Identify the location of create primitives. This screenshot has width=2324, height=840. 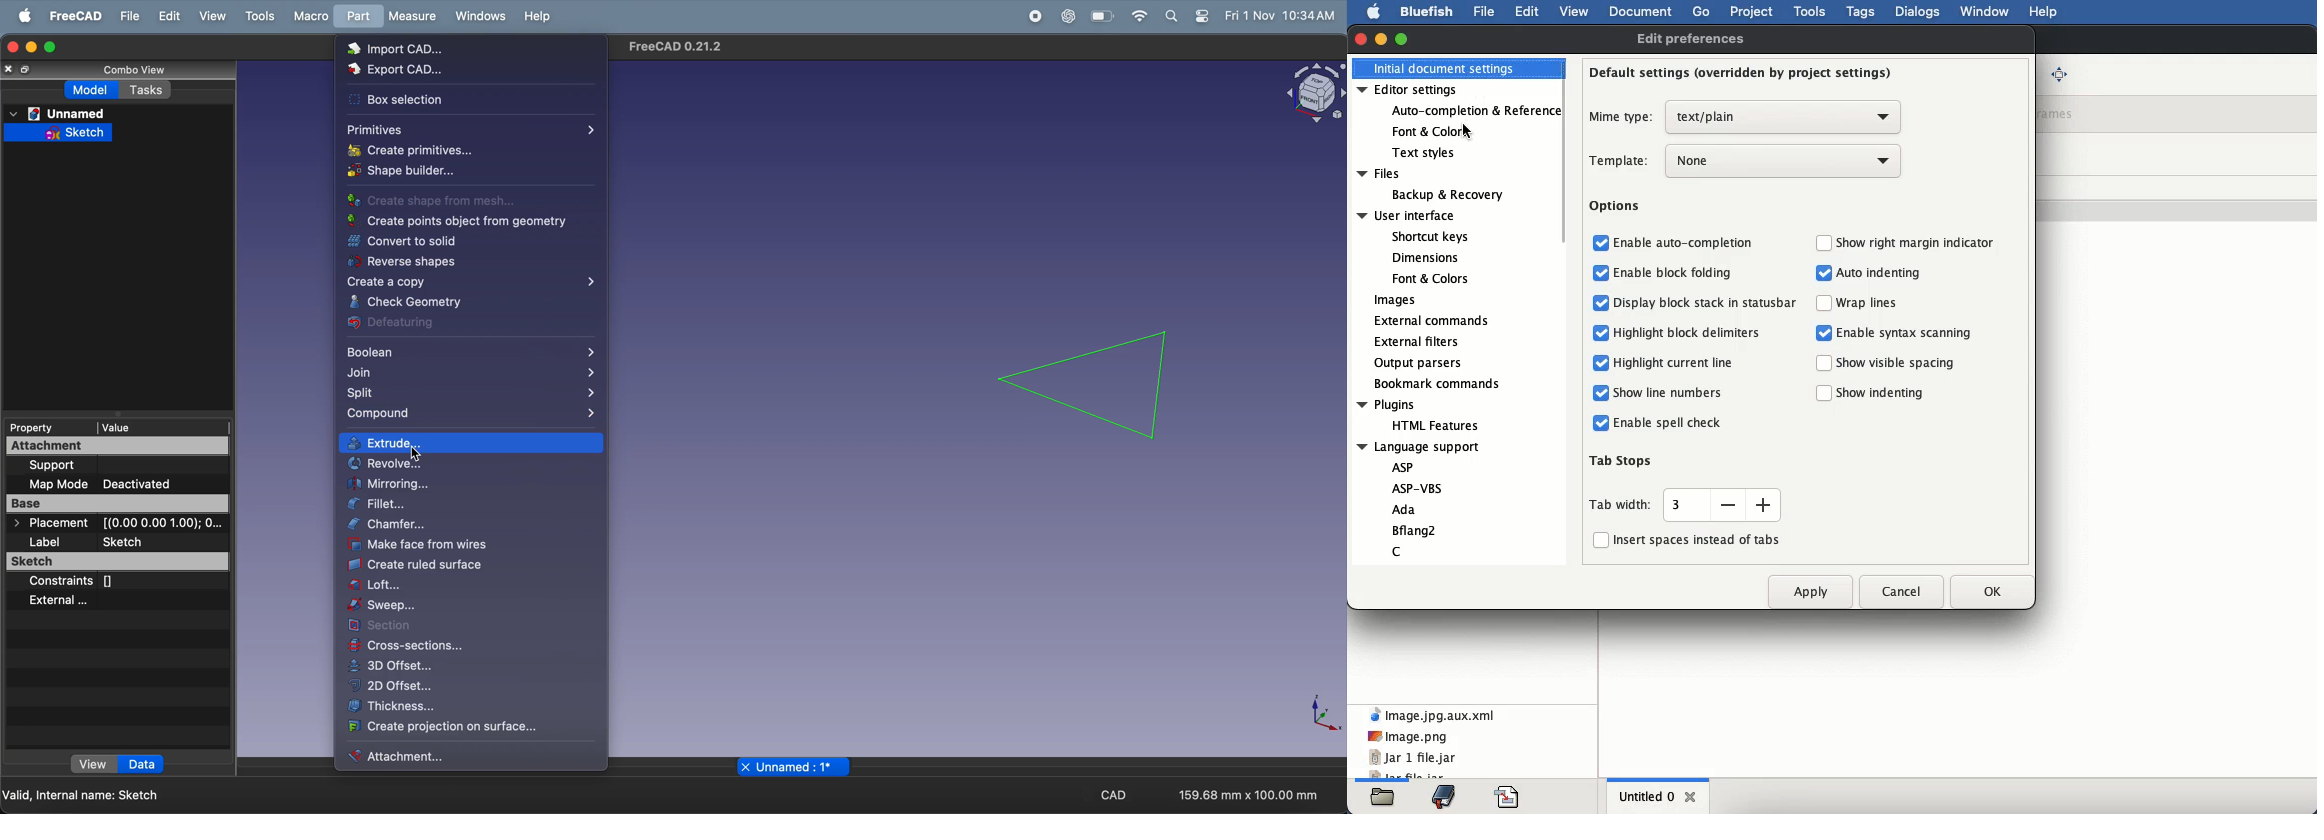
(439, 153).